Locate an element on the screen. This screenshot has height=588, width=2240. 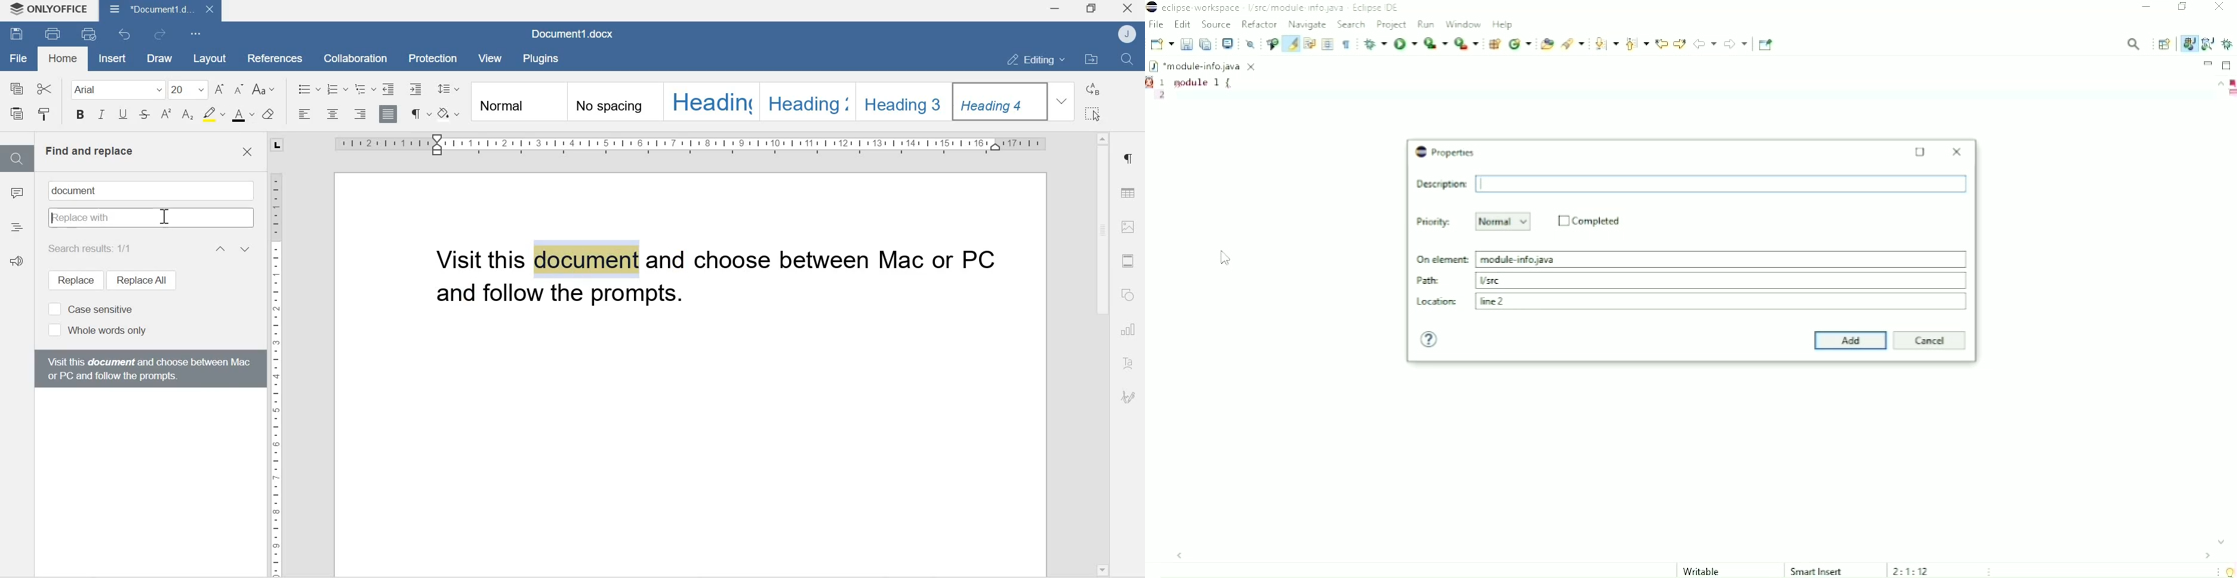
Decrease indent is located at coordinates (389, 88).